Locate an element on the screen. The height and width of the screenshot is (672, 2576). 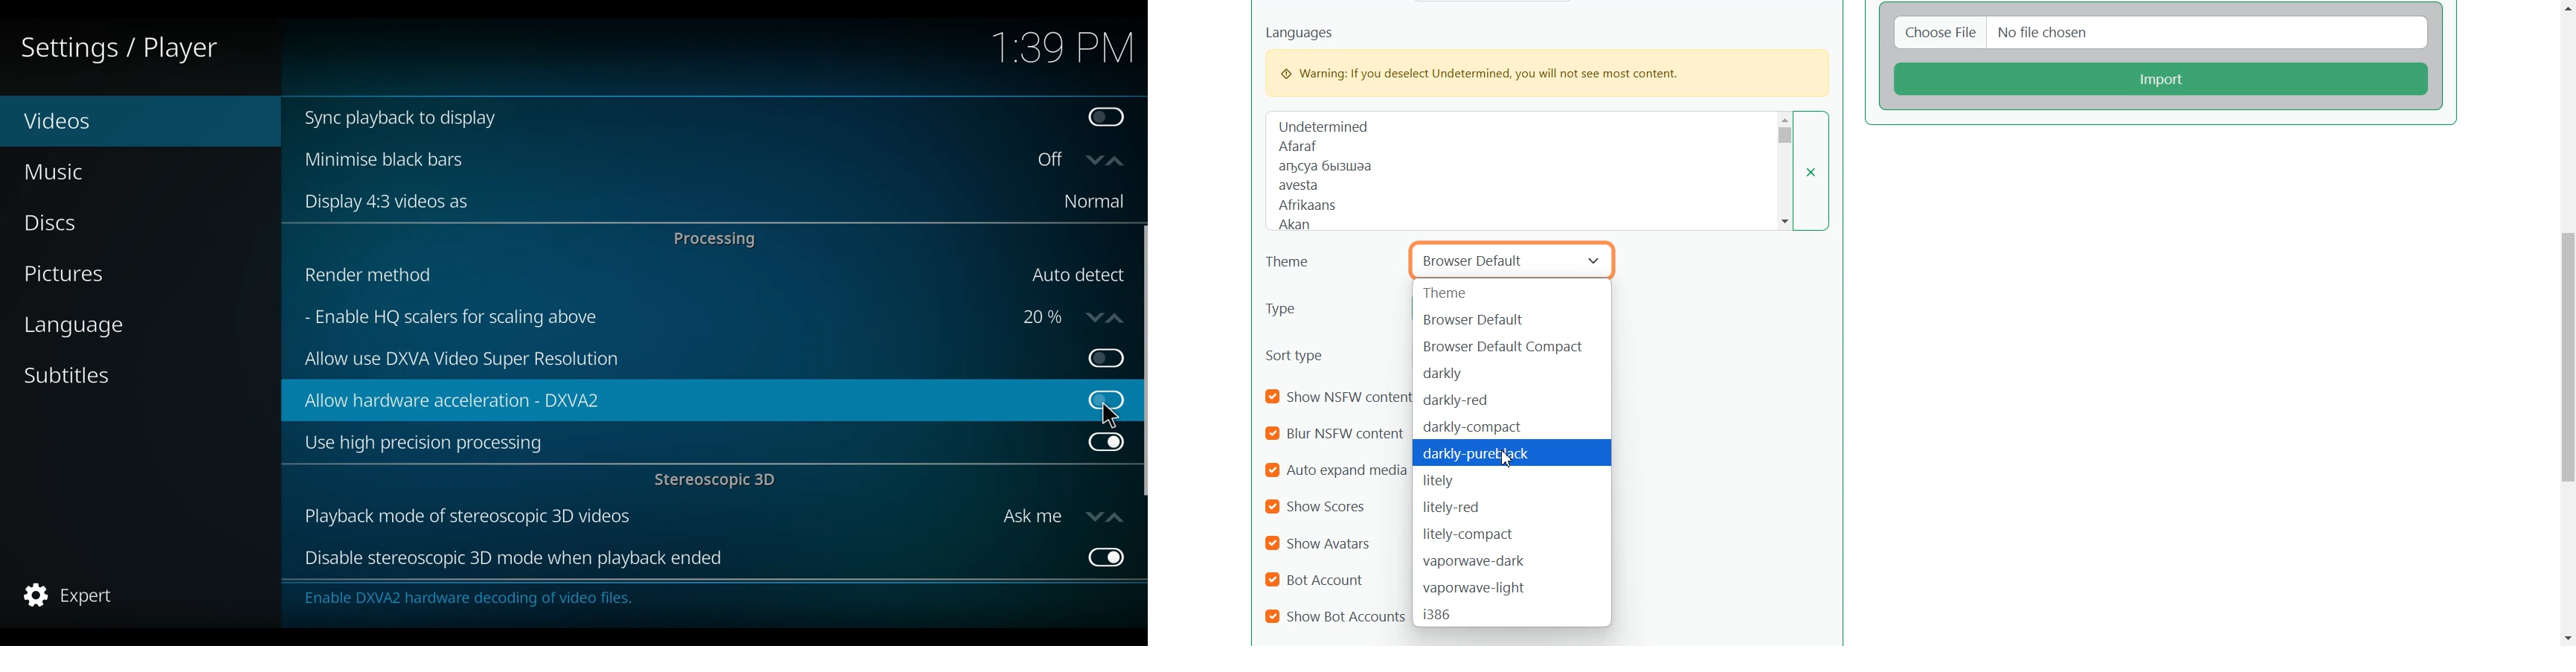
Show Bot Accounts is located at coordinates (1335, 615).